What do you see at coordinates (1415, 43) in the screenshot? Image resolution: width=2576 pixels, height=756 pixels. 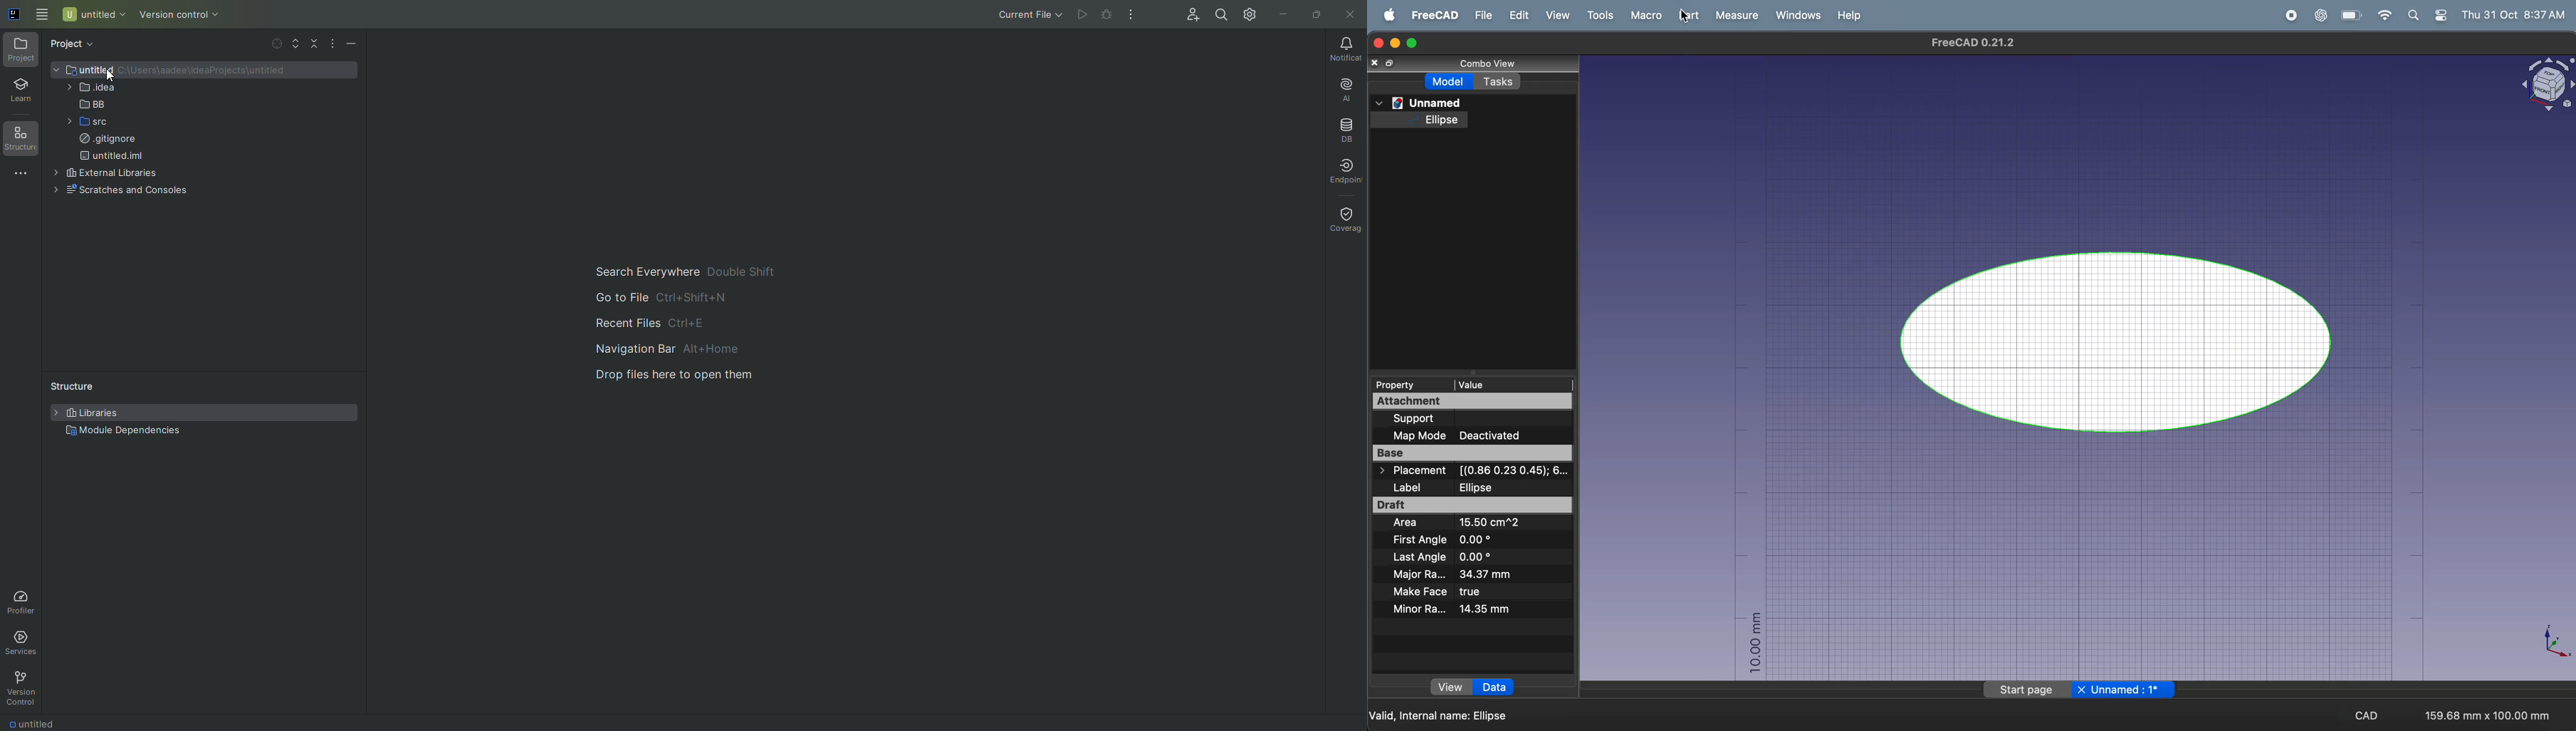 I see `maximize` at bounding box center [1415, 43].